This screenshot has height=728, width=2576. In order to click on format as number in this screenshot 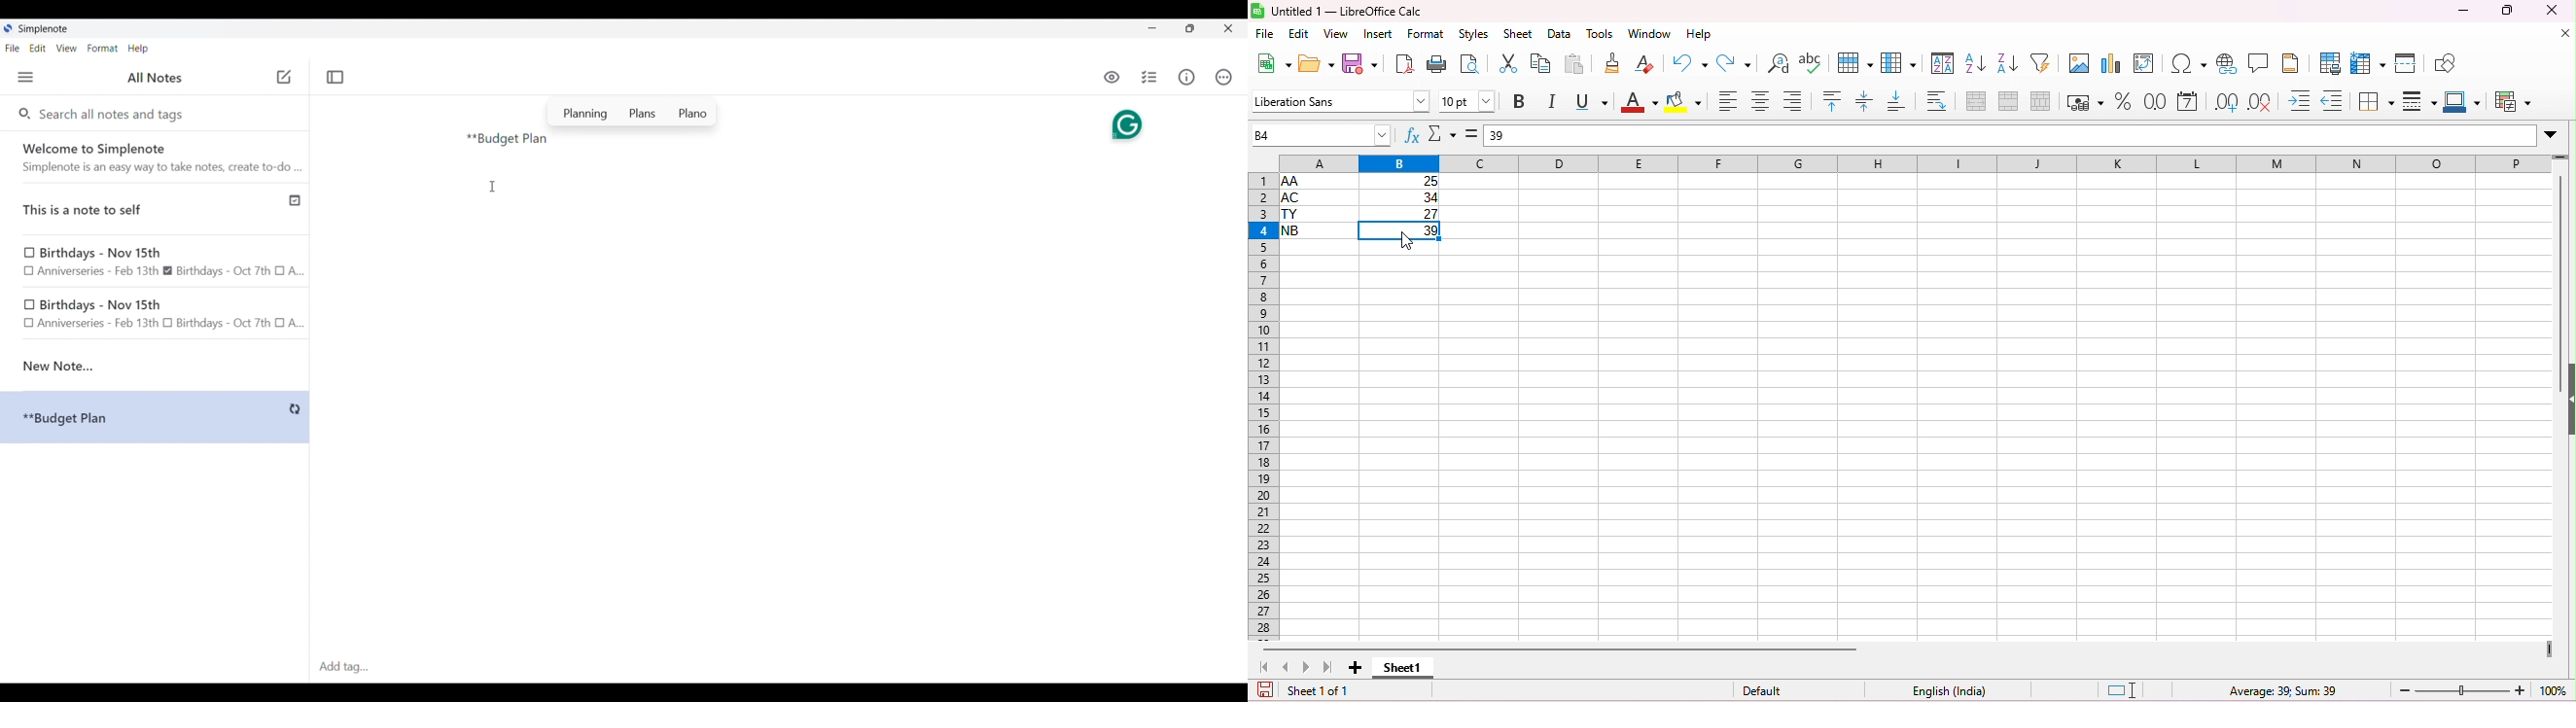, I will do `click(2156, 101)`.